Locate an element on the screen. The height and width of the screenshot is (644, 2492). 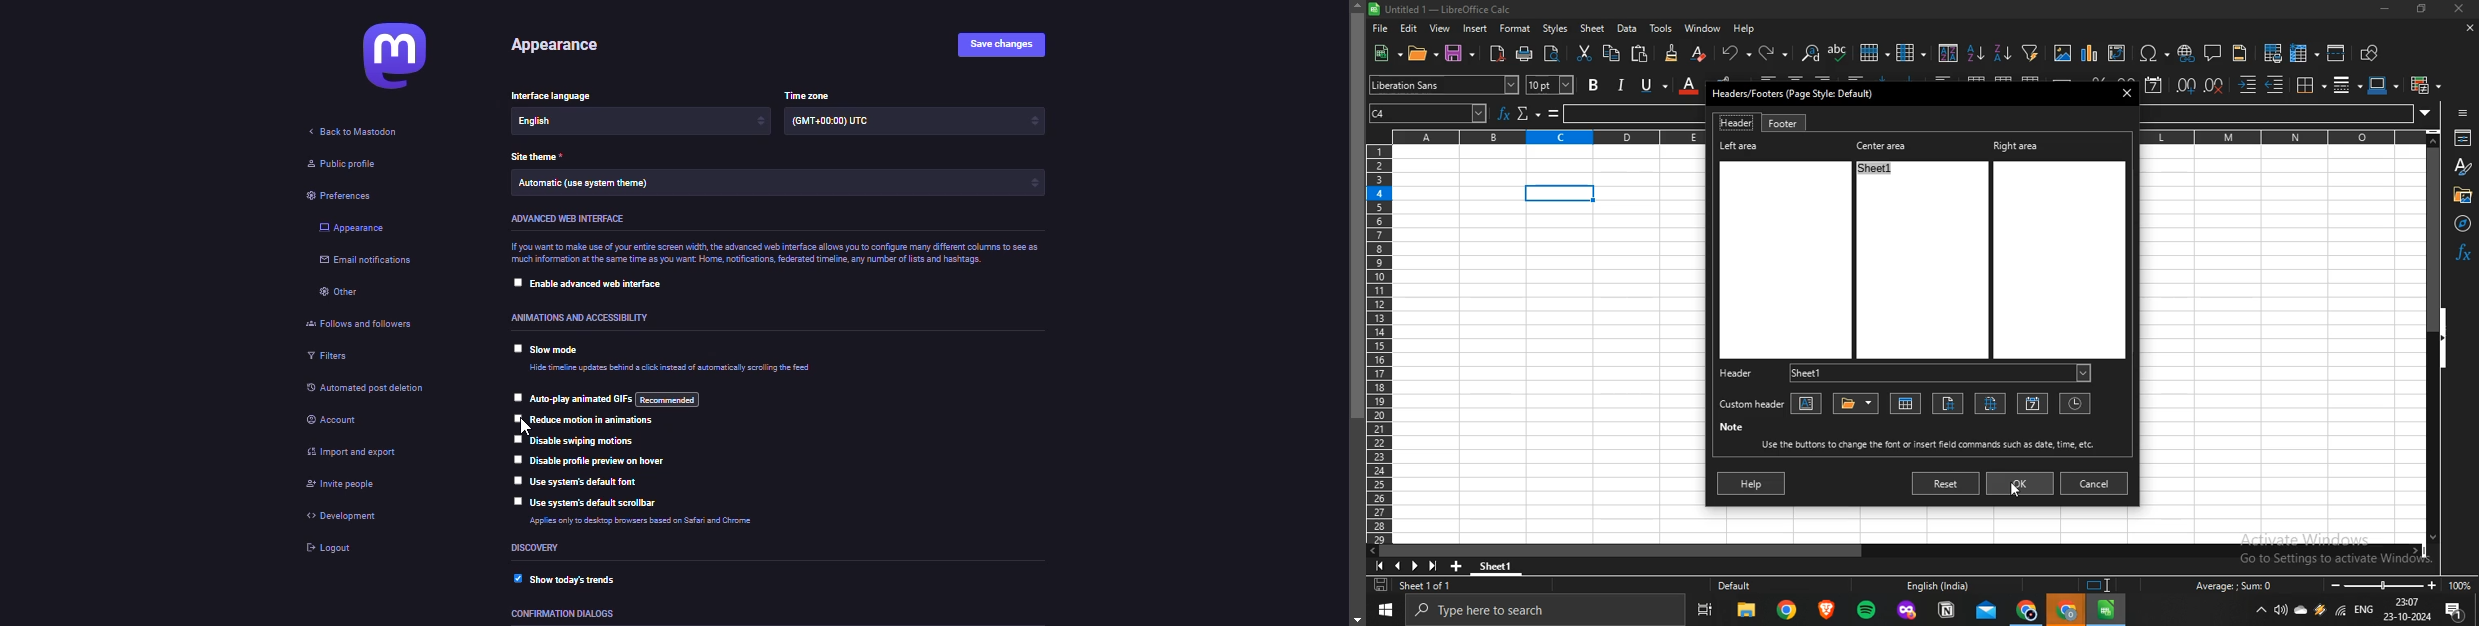
noteUse the buttons to change the font or insert Seid commands such as date. time, etc. is located at coordinates (1915, 436).